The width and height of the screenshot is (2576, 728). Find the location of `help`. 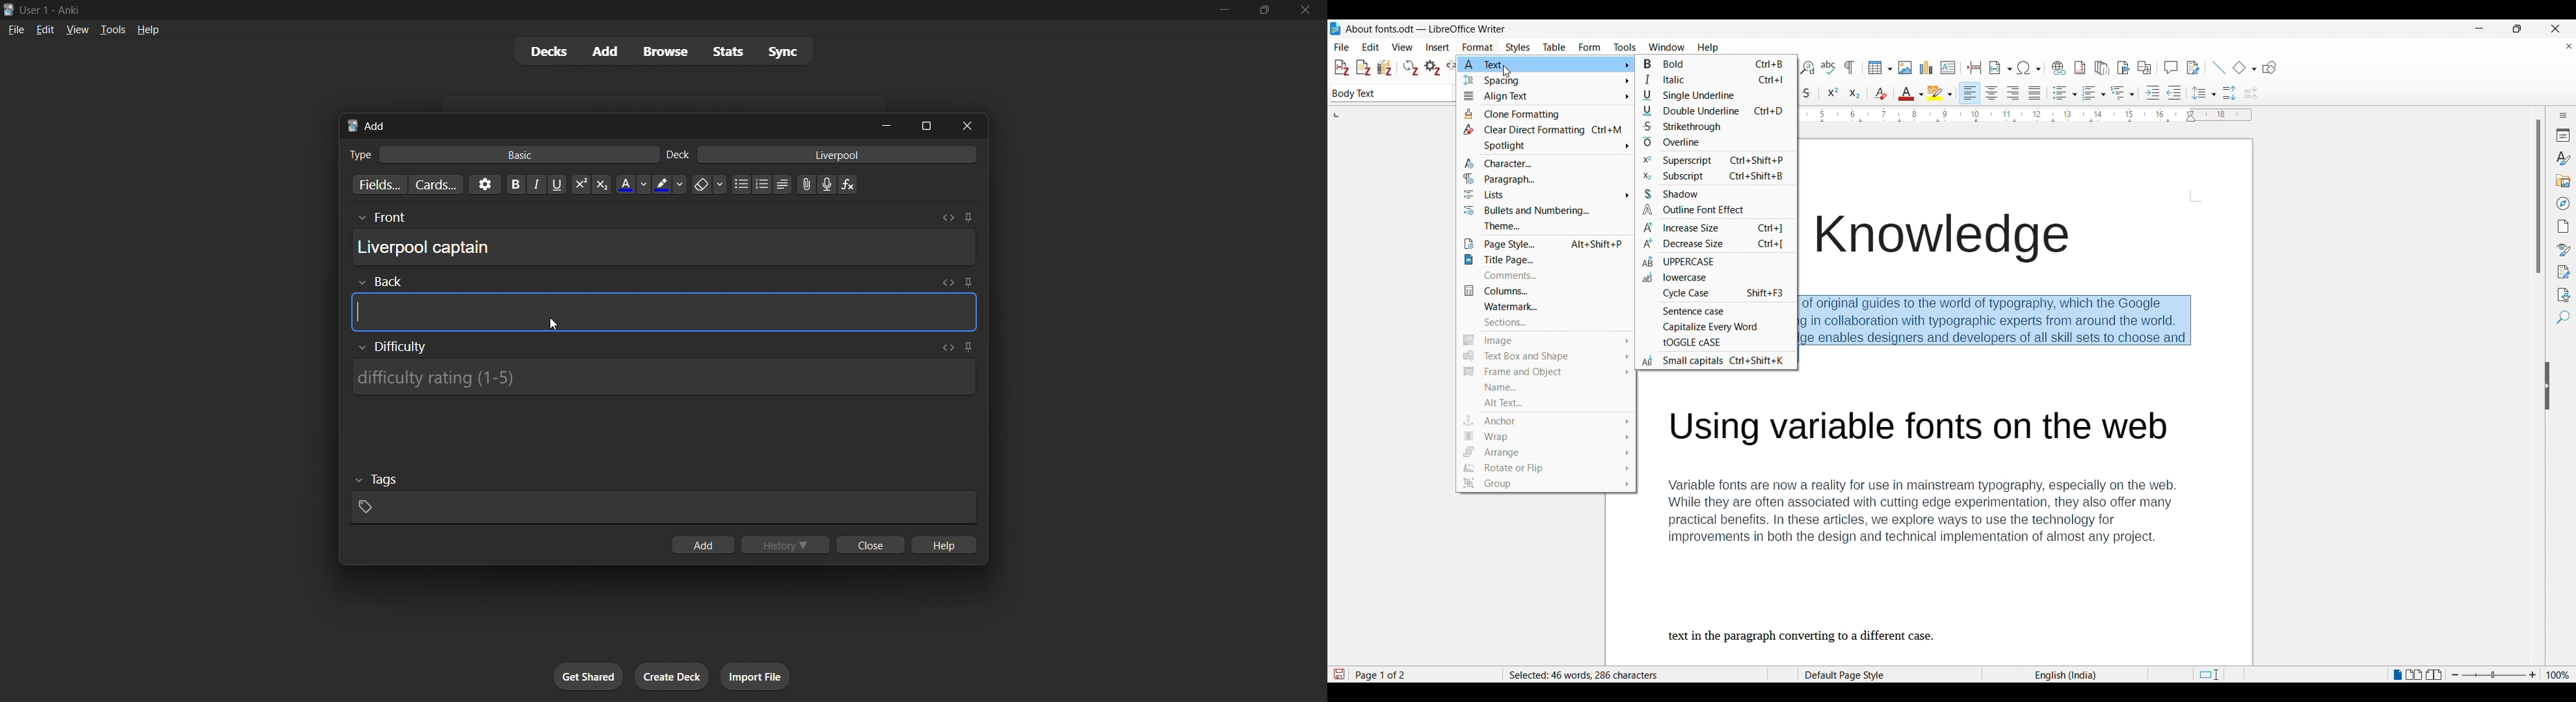

help is located at coordinates (148, 30).